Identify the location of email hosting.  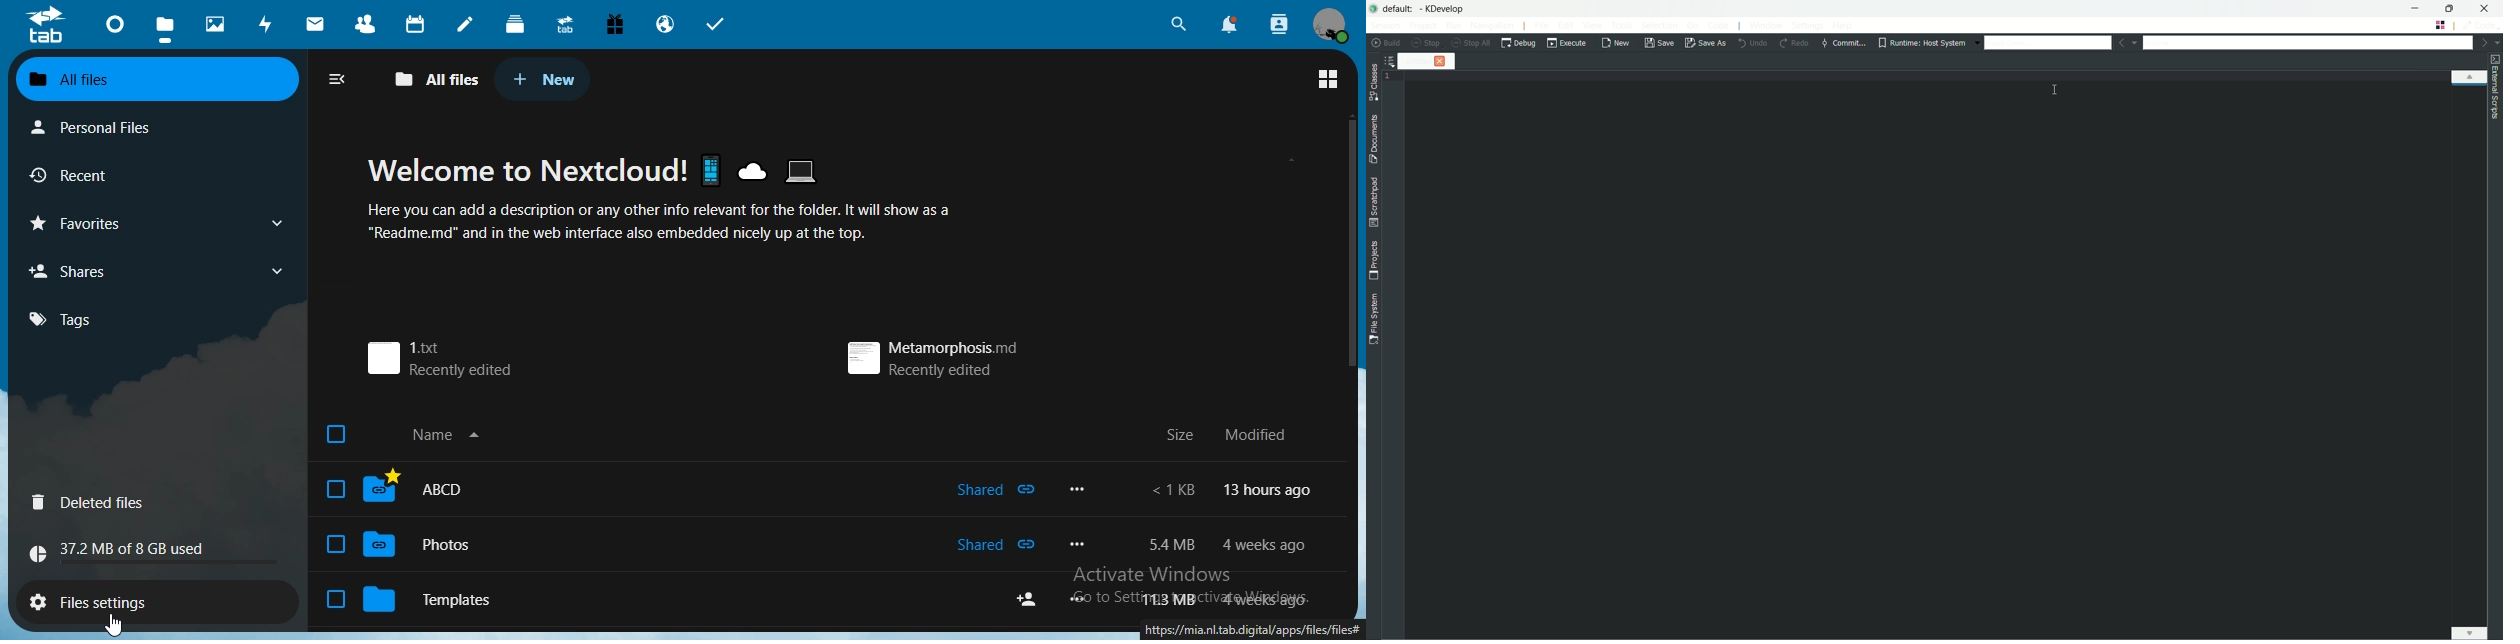
(668, 23).